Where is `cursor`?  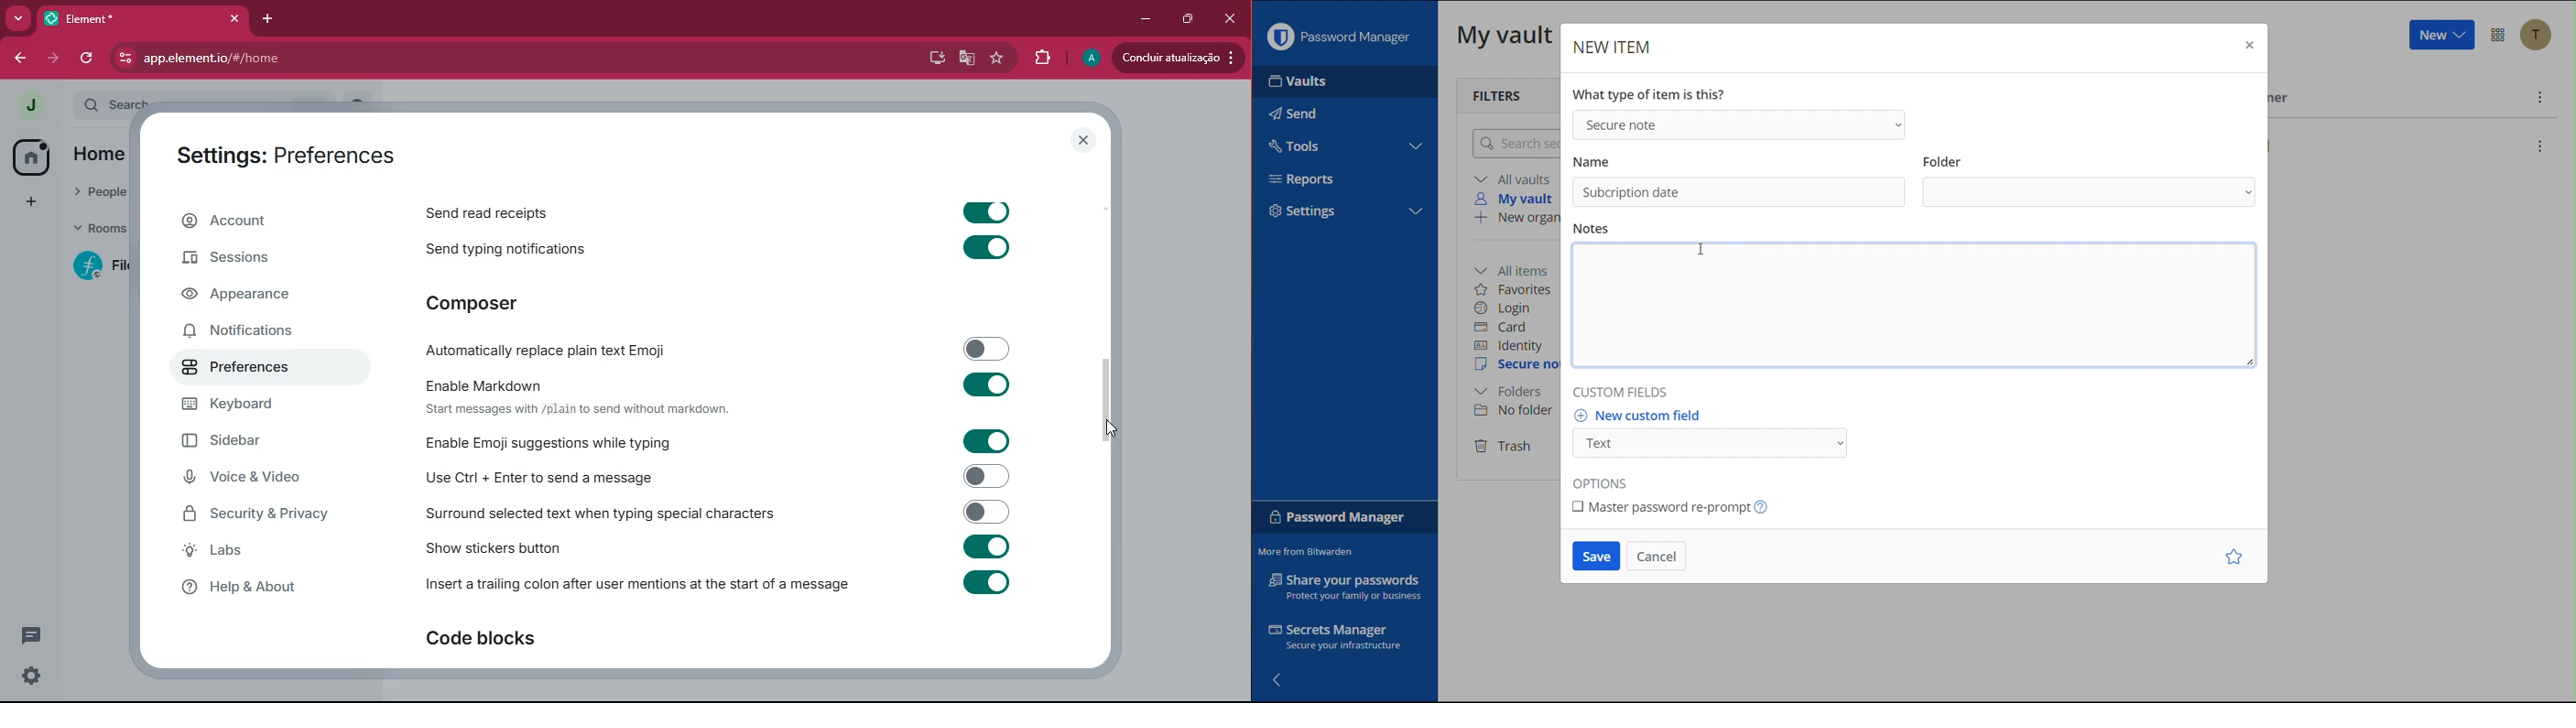 cursor is located at coordinates (1106, 429).